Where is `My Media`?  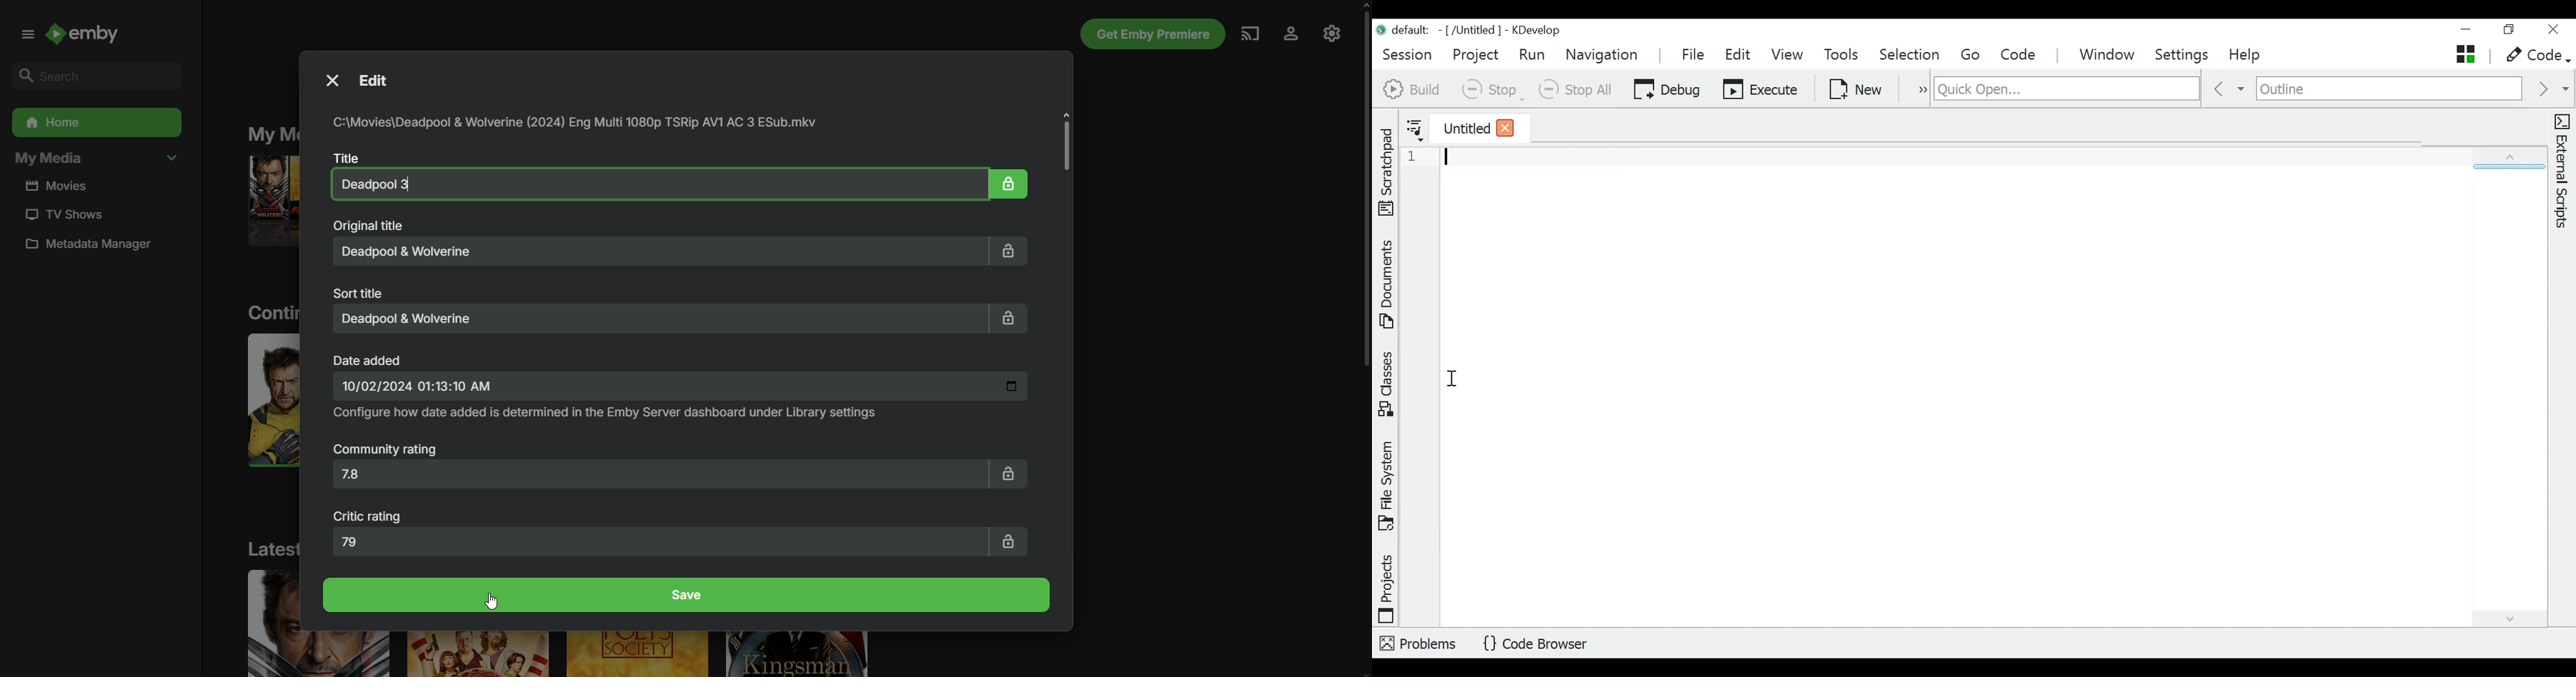 My Media is located at coordinates (96, 159).